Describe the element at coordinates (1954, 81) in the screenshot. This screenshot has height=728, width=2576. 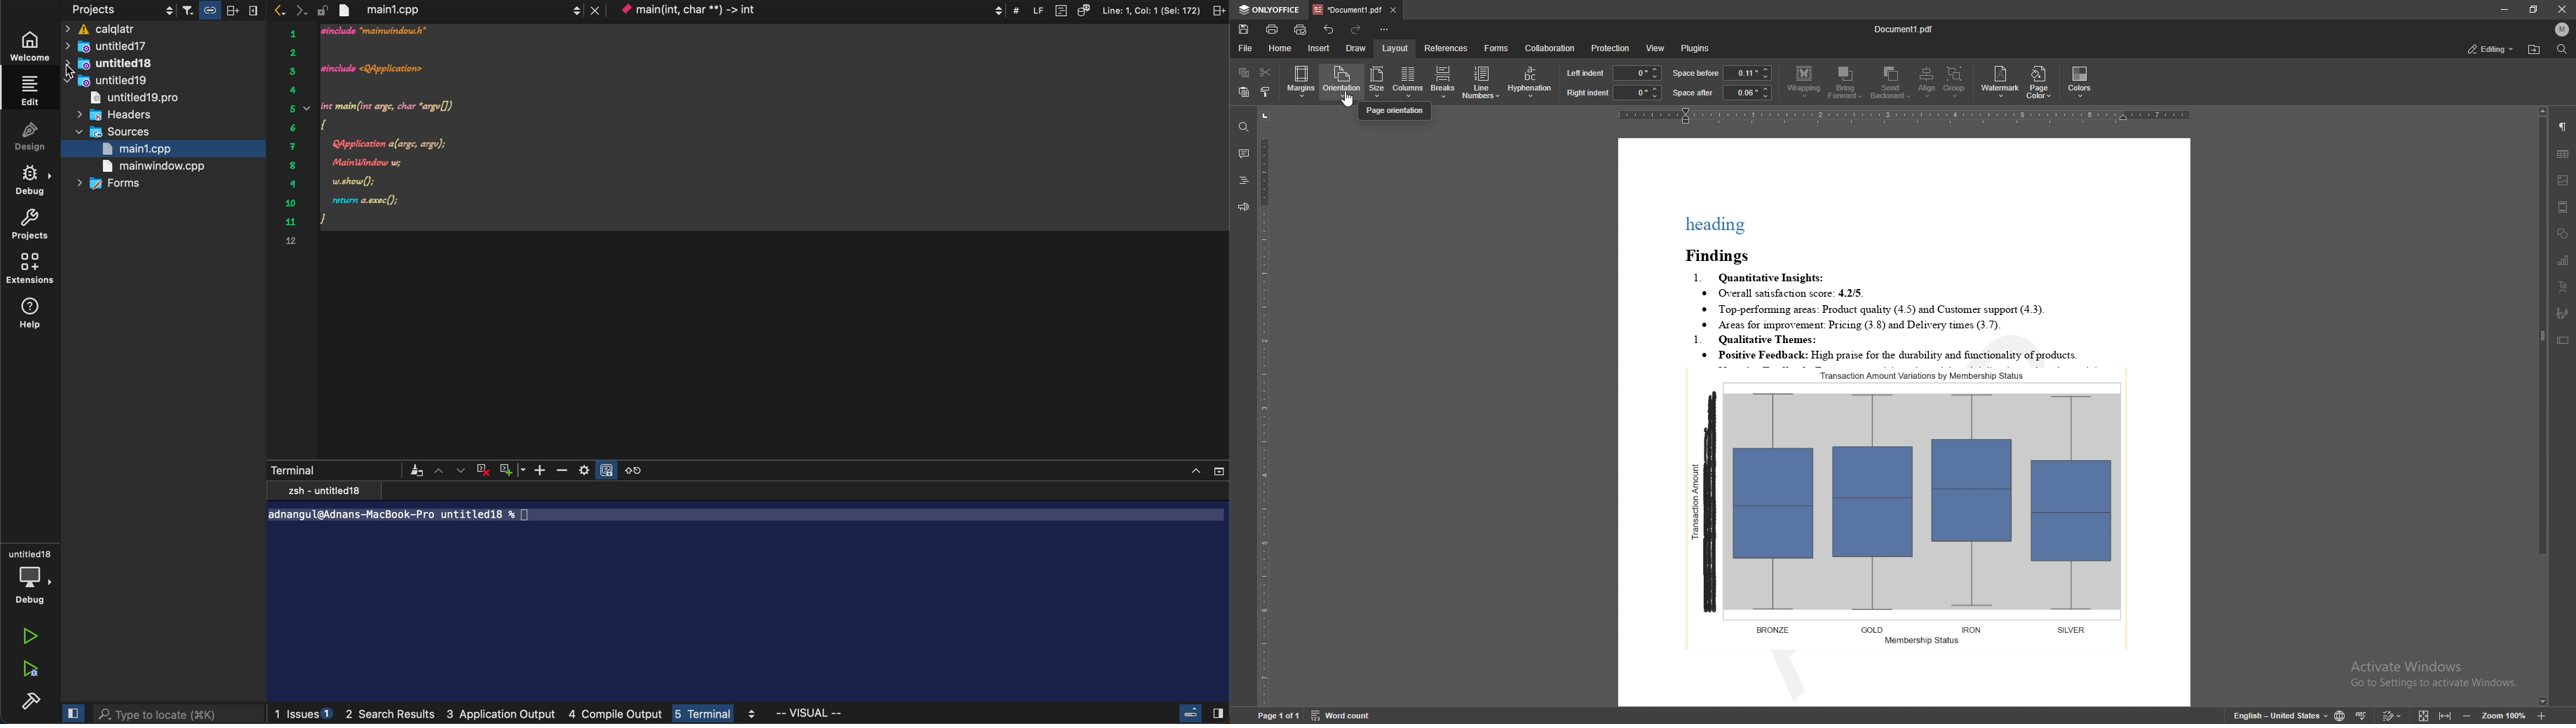
I see `group` at that location.